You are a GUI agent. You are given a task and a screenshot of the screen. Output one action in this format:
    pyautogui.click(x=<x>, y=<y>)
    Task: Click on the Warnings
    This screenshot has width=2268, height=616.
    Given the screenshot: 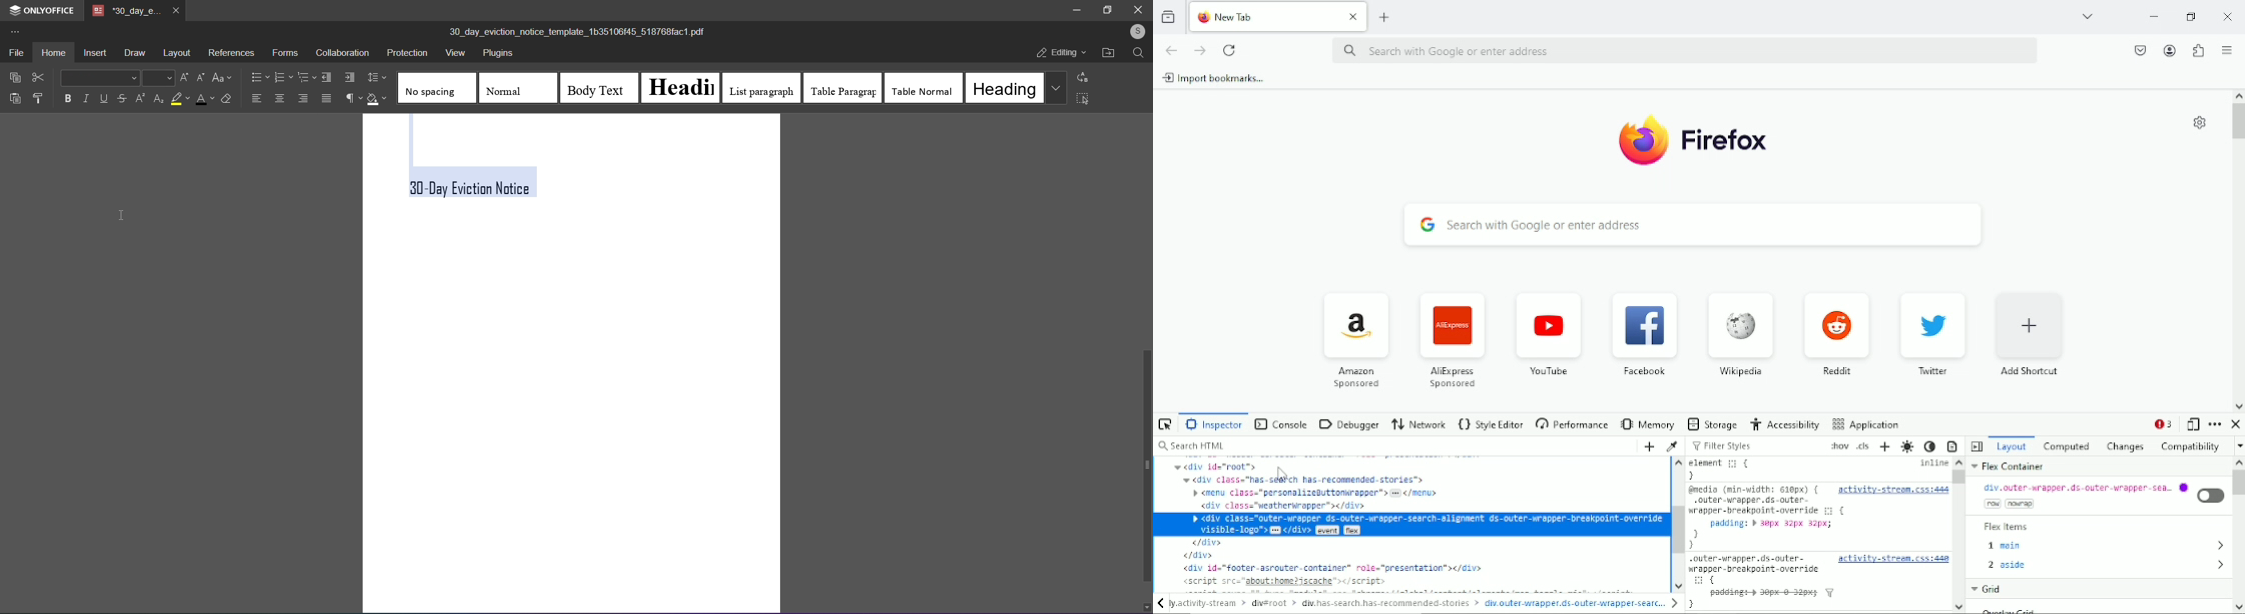 What is the action you would take?
    pyautogui.click(x=2164, y=423)
    